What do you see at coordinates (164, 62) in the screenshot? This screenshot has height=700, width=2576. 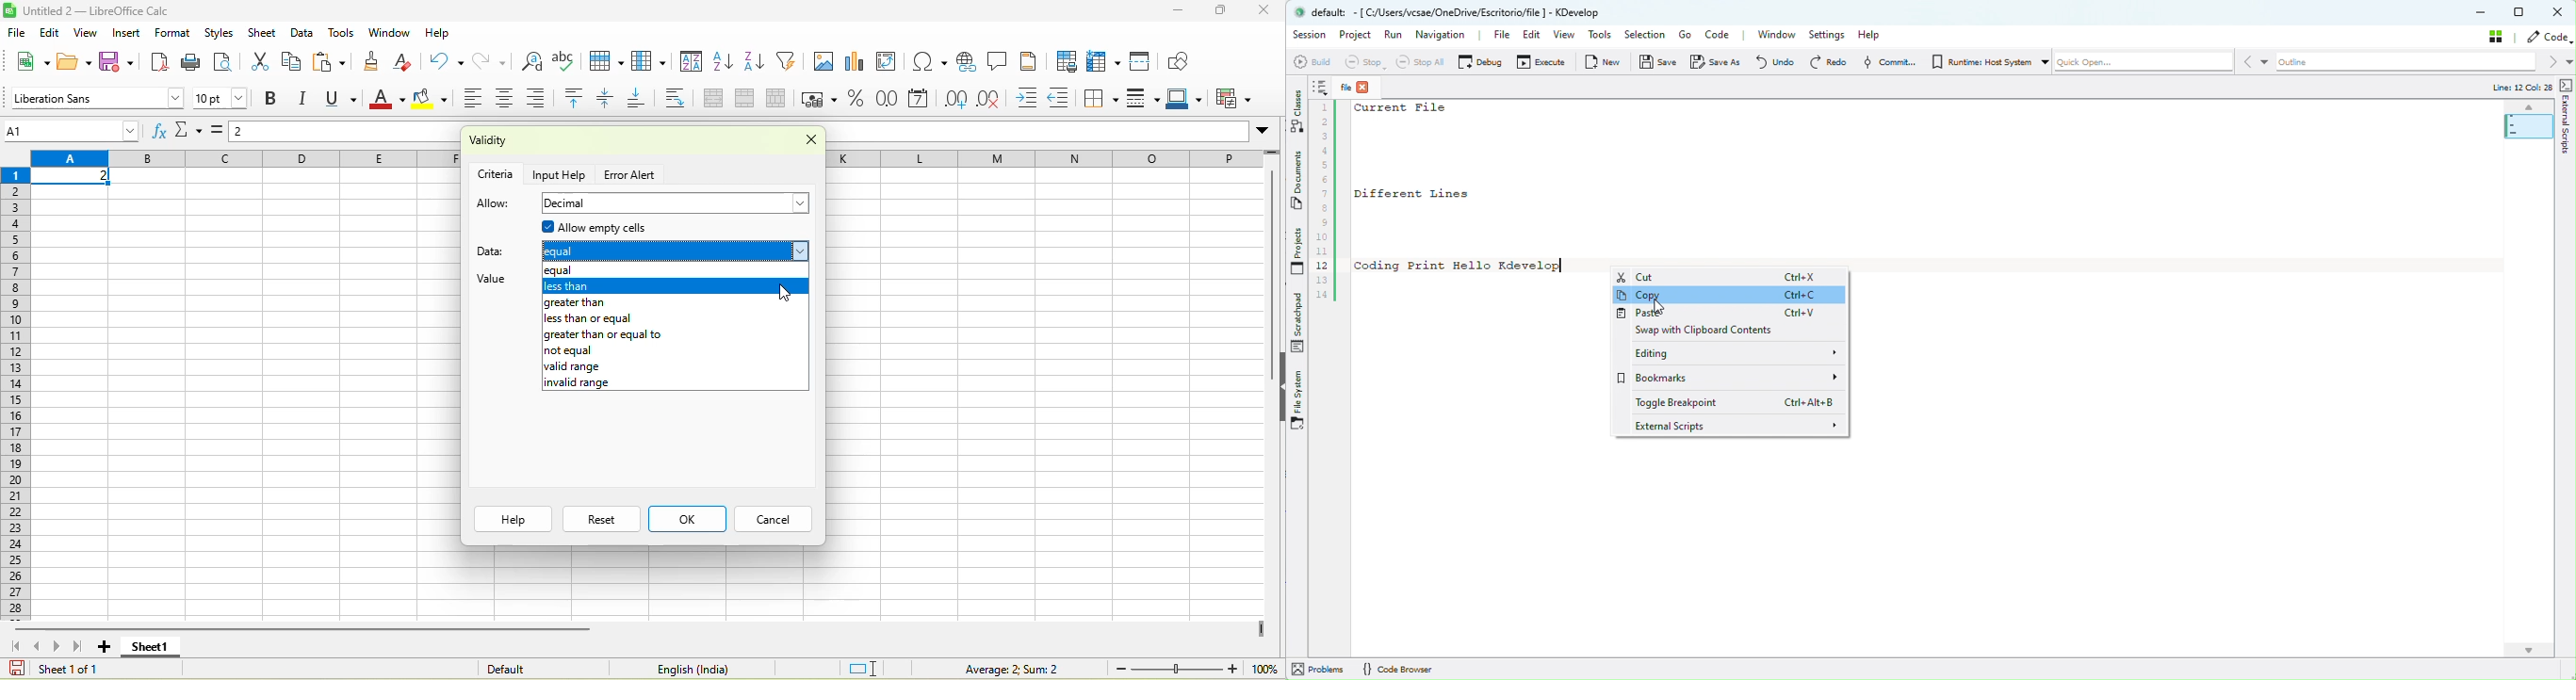 I see `export directly as pdf` at bounding box center [164, 62].